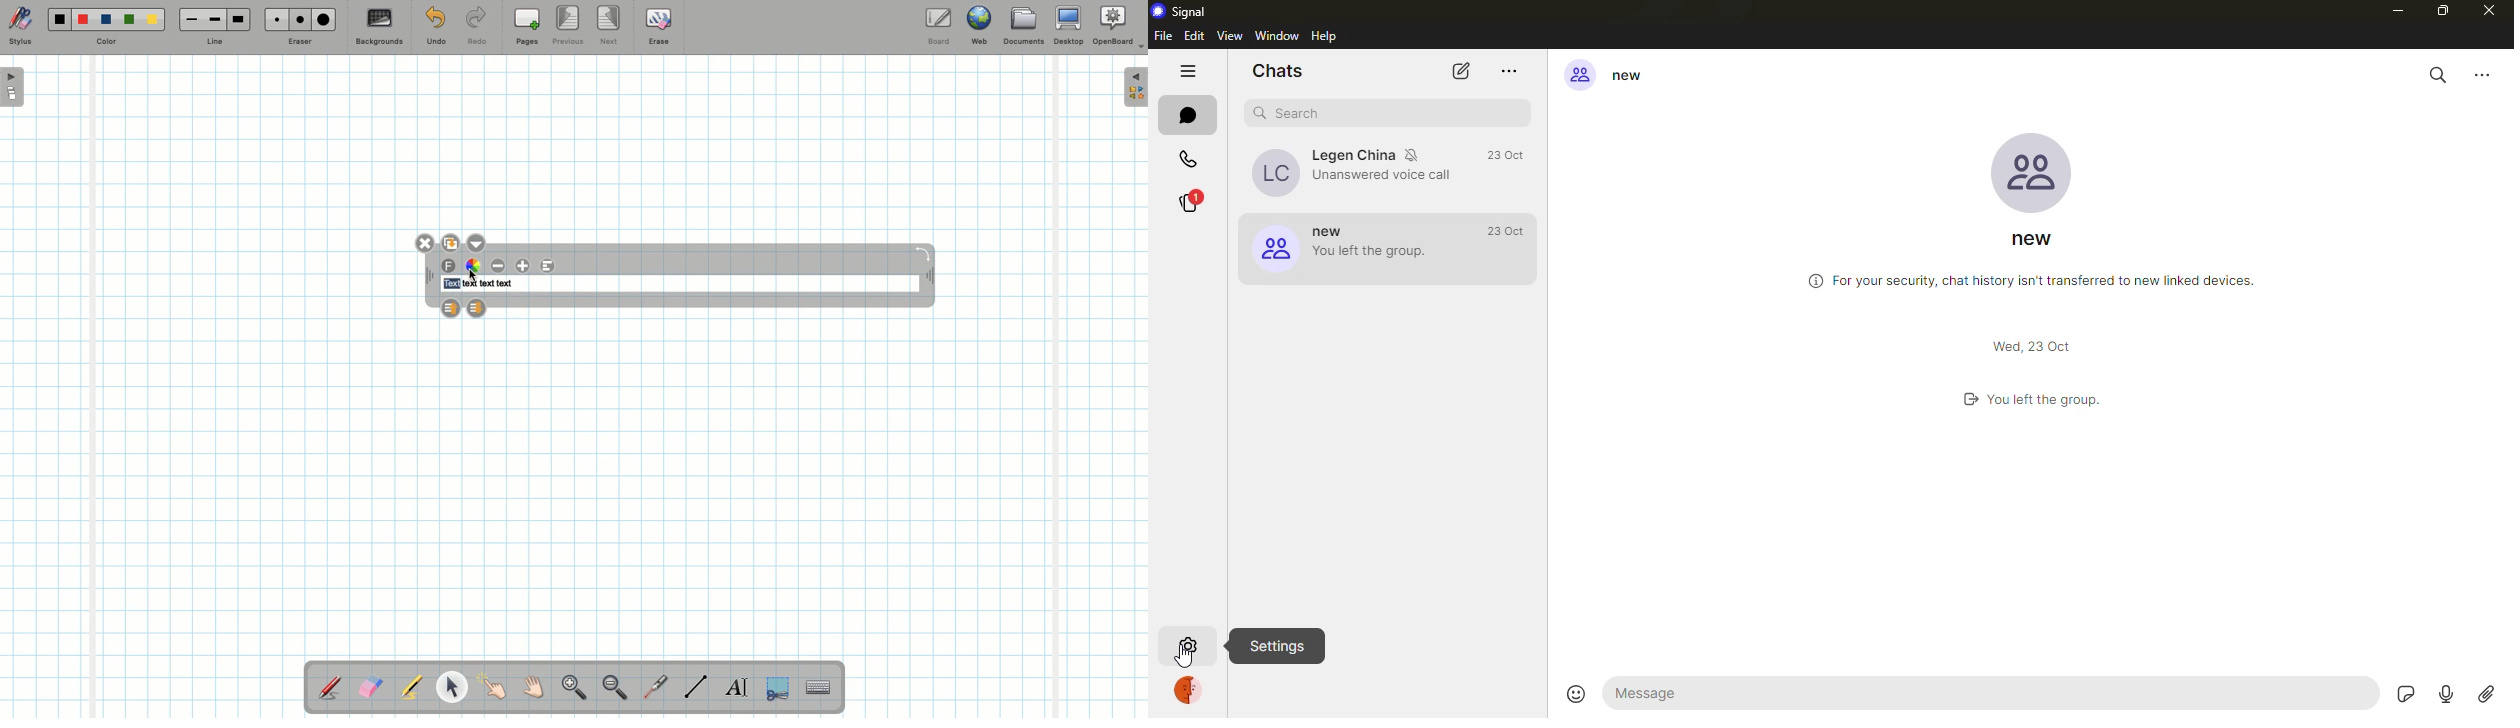 The width and height of the screenshot is (2520, 728). What do you see at coordinates (2028, 277) in the screenshot?
I see `info` at bounding box center [2028, 277].